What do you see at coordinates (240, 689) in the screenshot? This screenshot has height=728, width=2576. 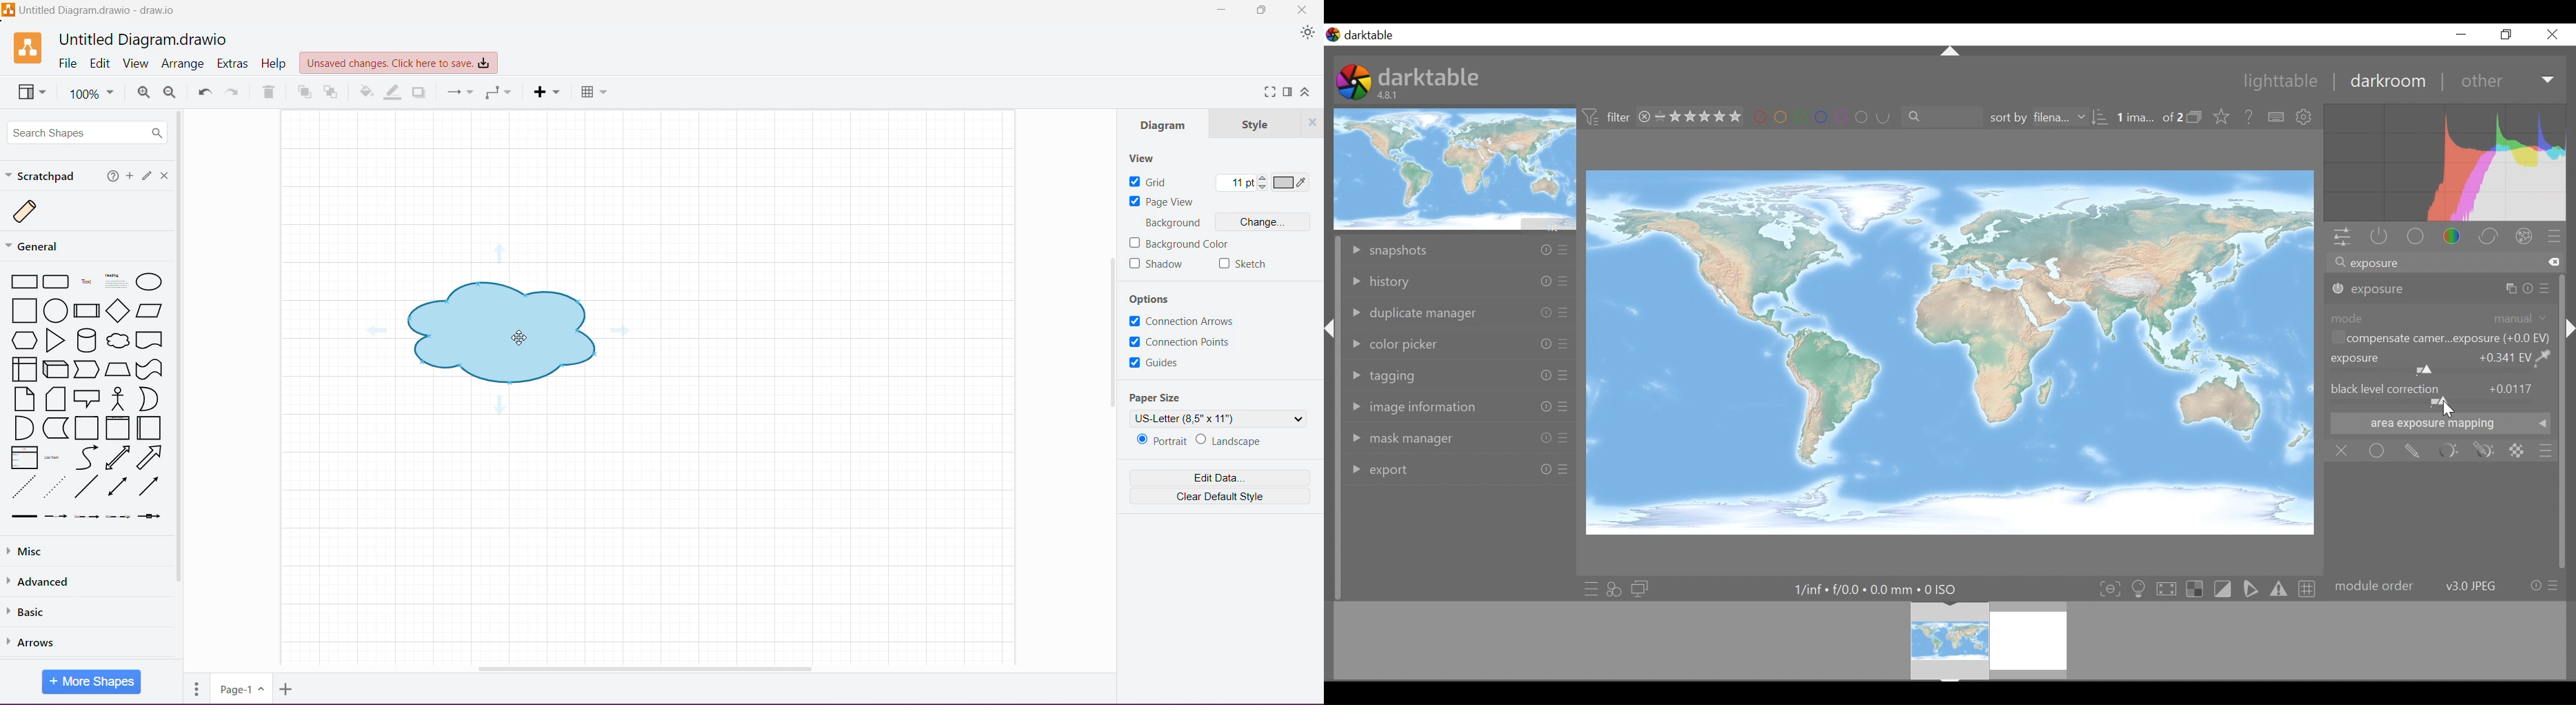 I see `Page-1` at bounding box center [240, 689].